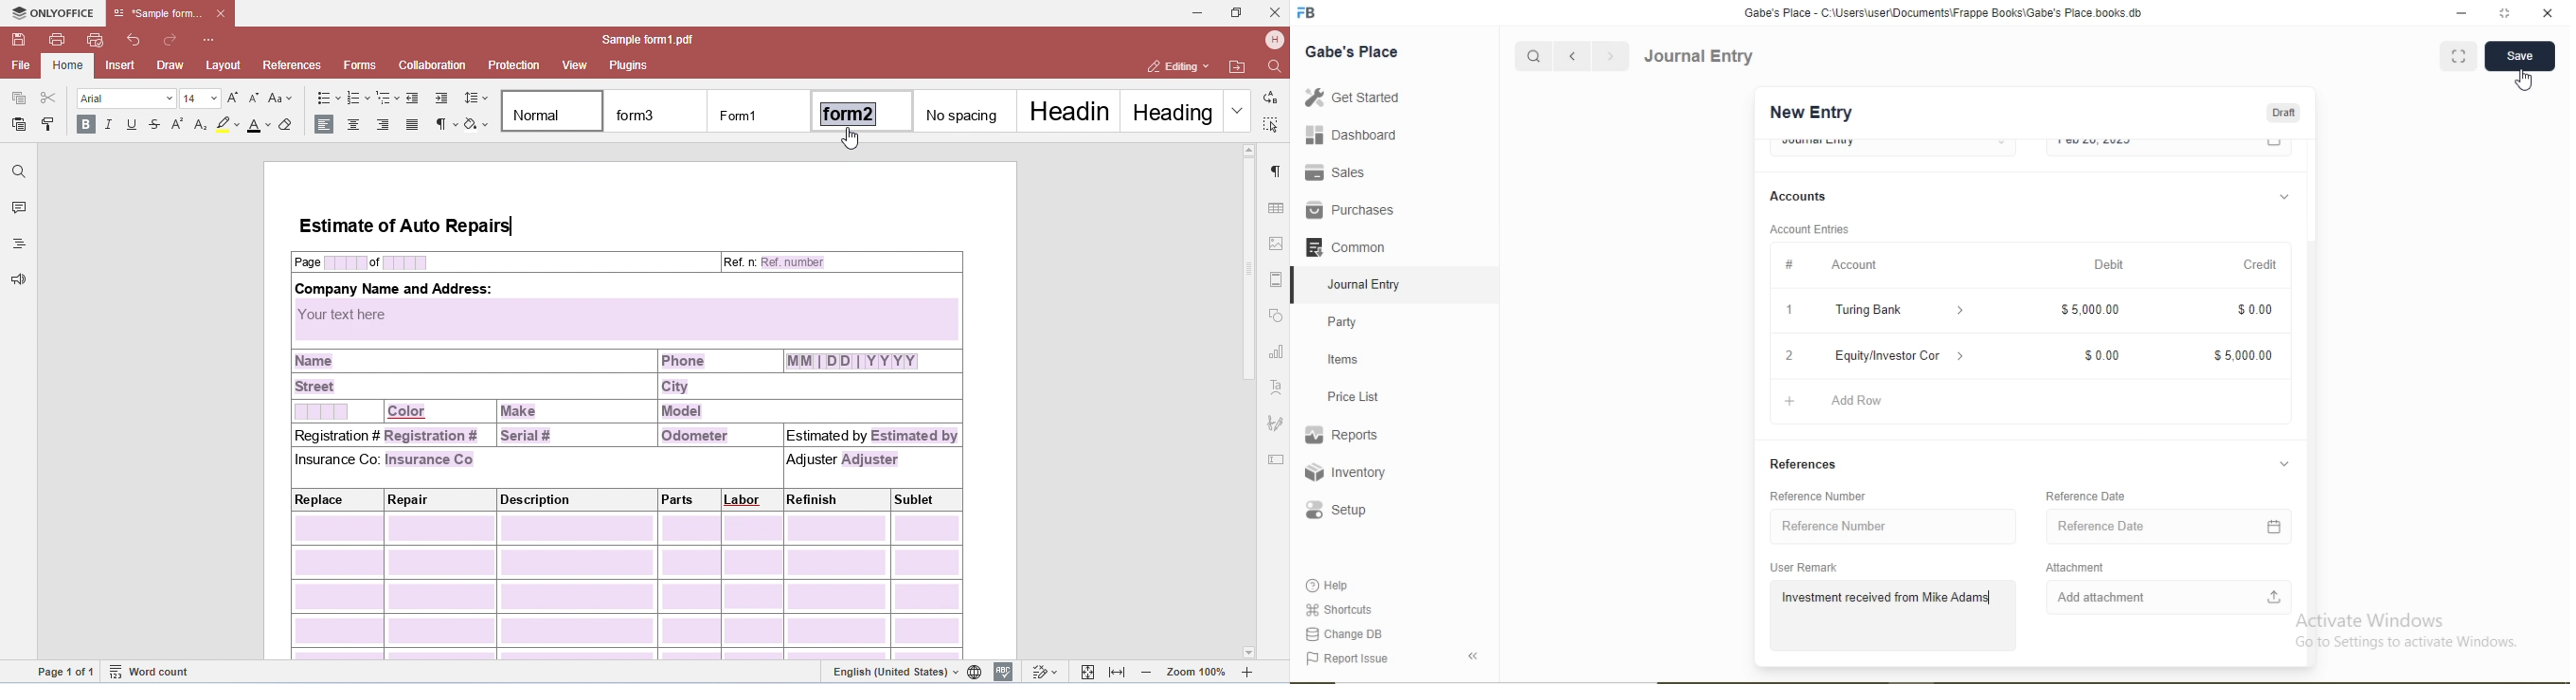 The image size is (2576, 700). Describe the element at coordinates (2261, 266) in the screenshot. I see `Credit` at that location.